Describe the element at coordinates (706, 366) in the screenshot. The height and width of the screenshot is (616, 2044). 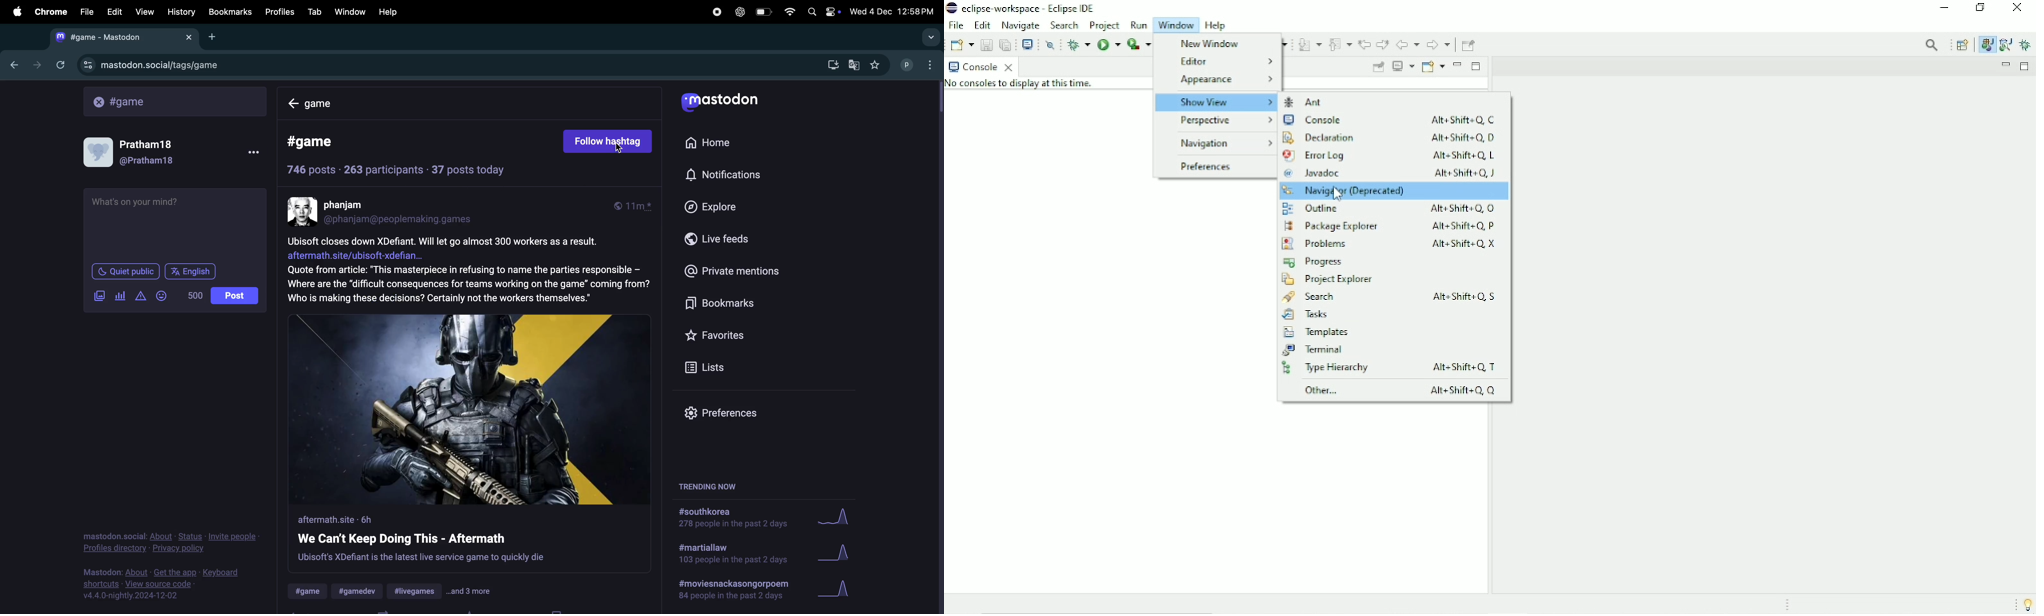
I see `list` at that location.